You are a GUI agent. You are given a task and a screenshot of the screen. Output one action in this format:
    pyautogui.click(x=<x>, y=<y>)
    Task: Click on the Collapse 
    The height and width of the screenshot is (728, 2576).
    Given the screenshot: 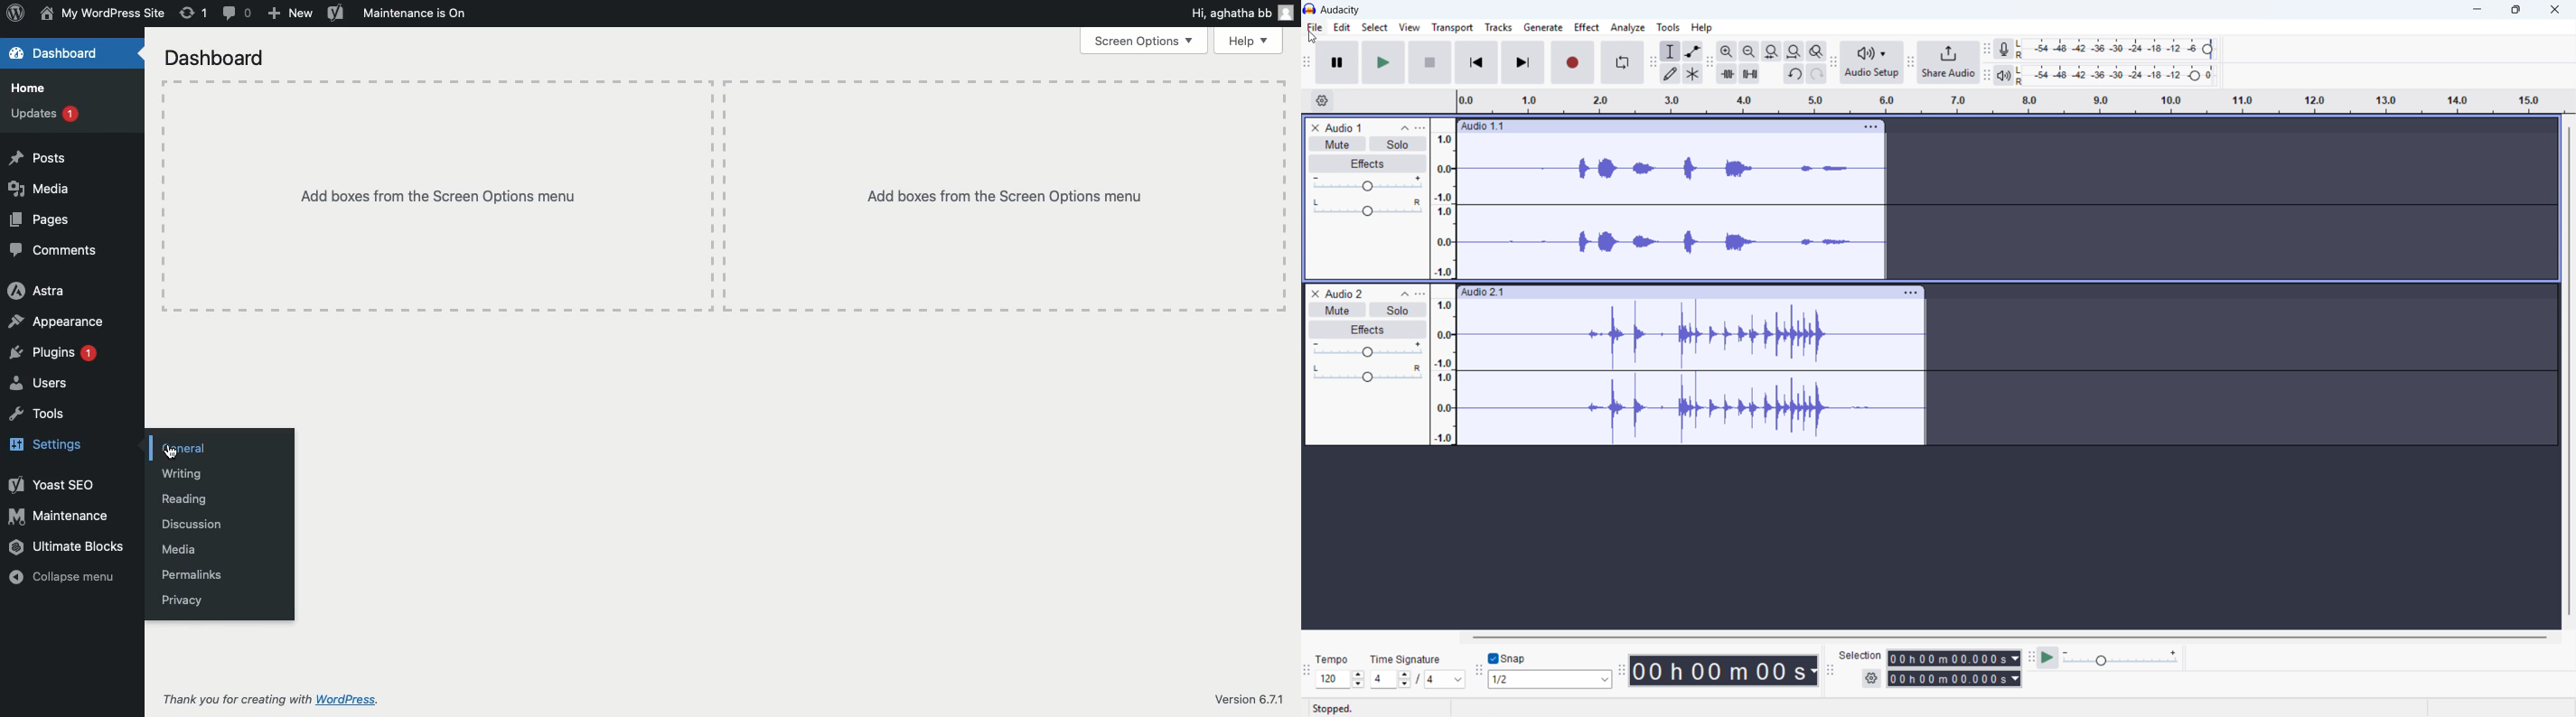 What is the action you would take?
    pyautogui.click(x=1402, y=293)
    